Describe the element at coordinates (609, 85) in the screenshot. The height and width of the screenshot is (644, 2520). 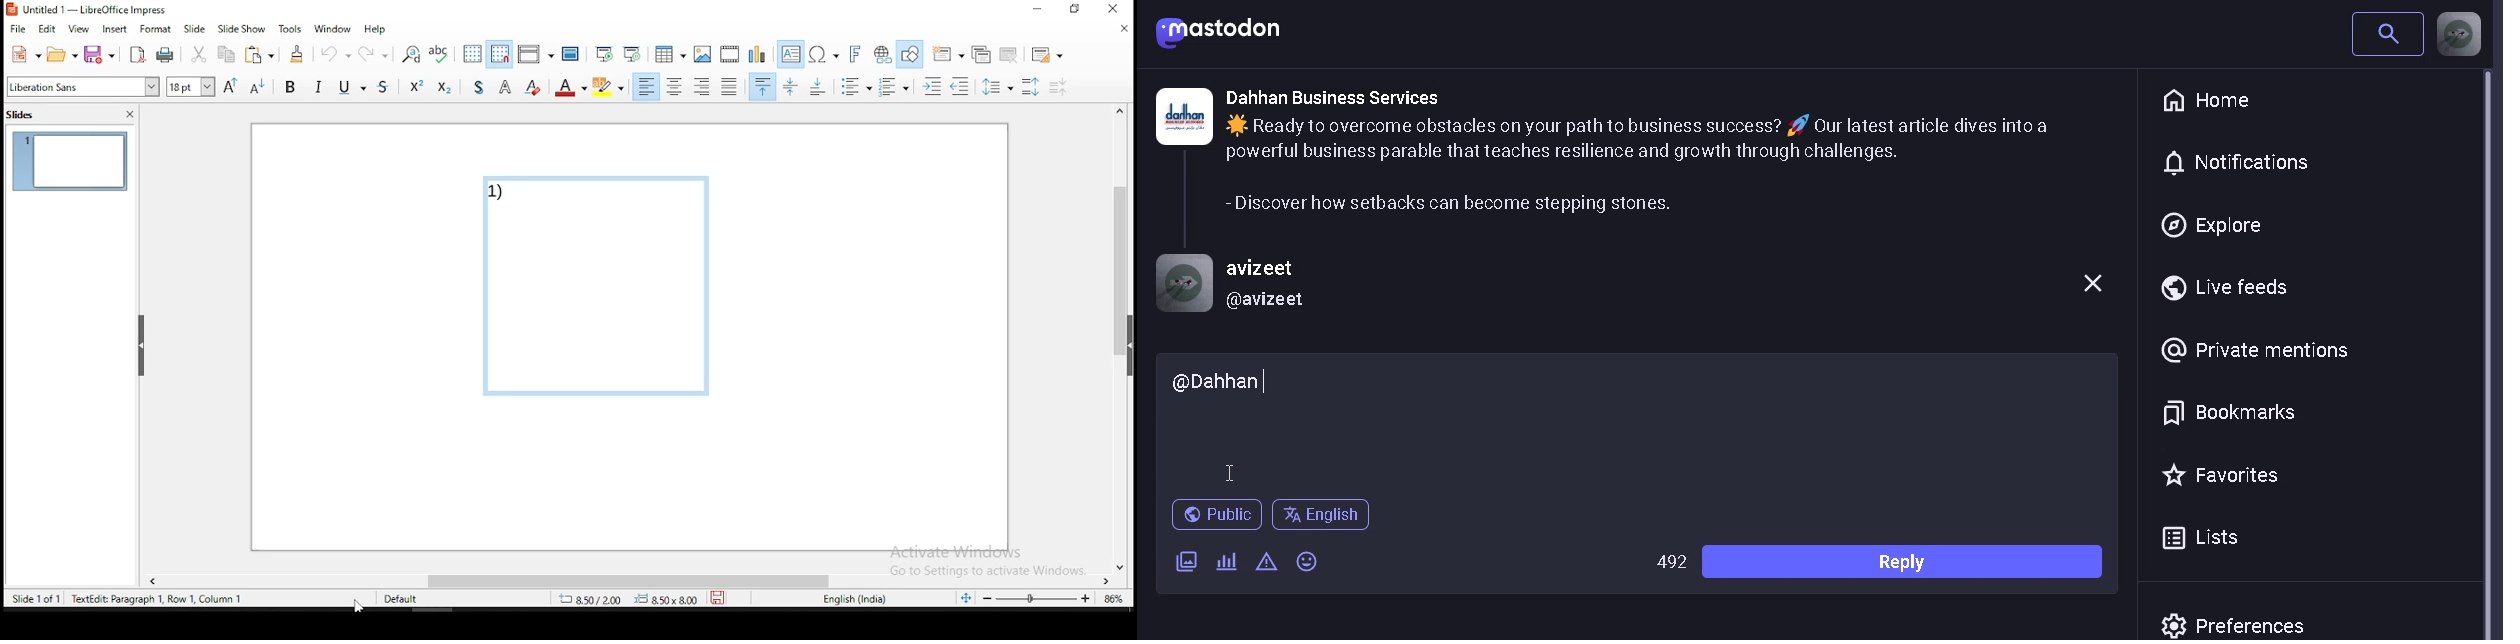
I see `character highlighting color` at that location.